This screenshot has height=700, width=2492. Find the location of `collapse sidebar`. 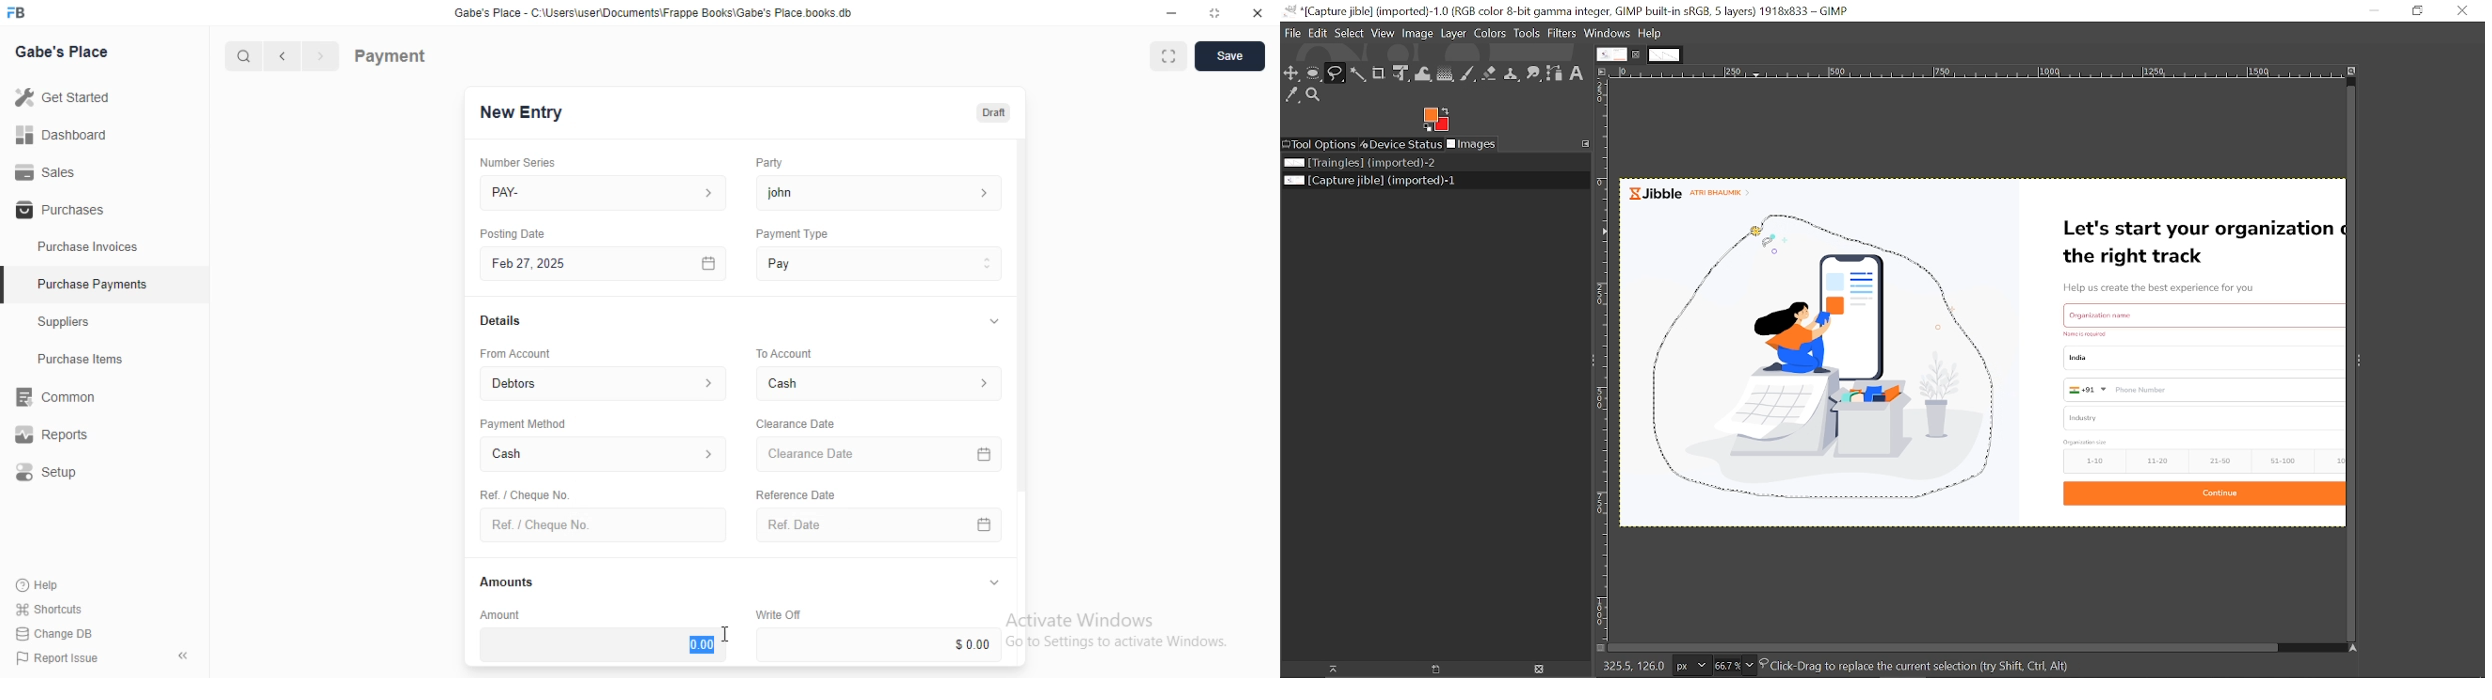

collapse sidebar is located at coordinates (182, 655).